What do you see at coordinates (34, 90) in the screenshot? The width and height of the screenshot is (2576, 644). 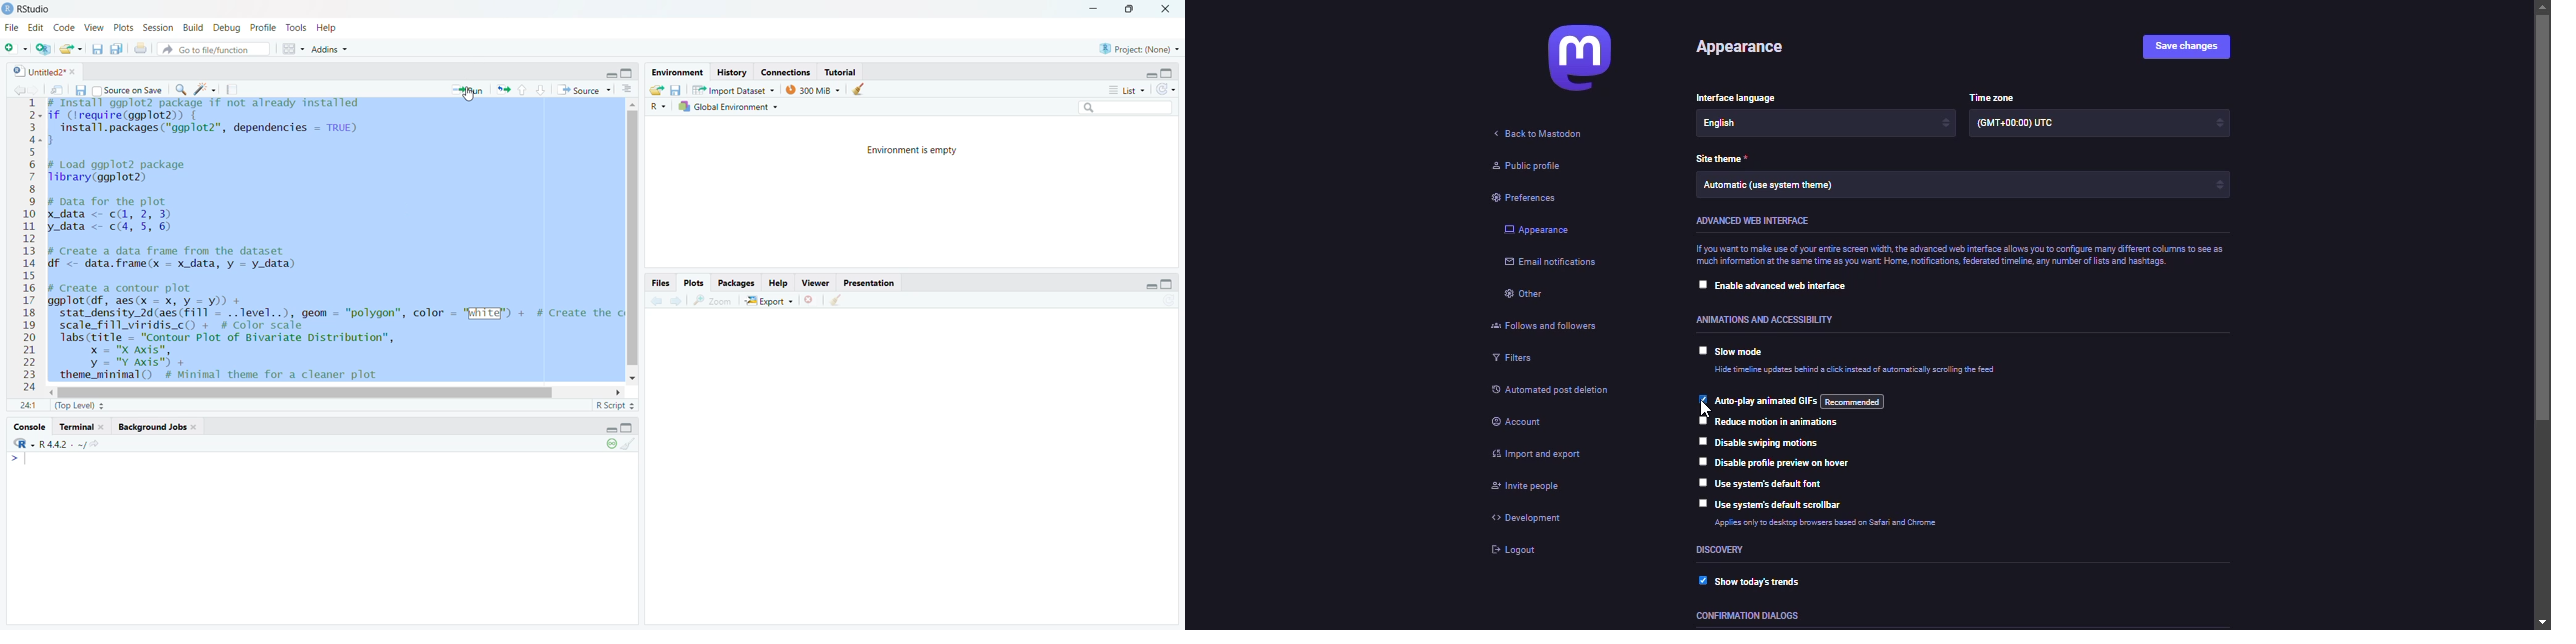 I see `go back to the next source location` at bounding box center [34, 90].